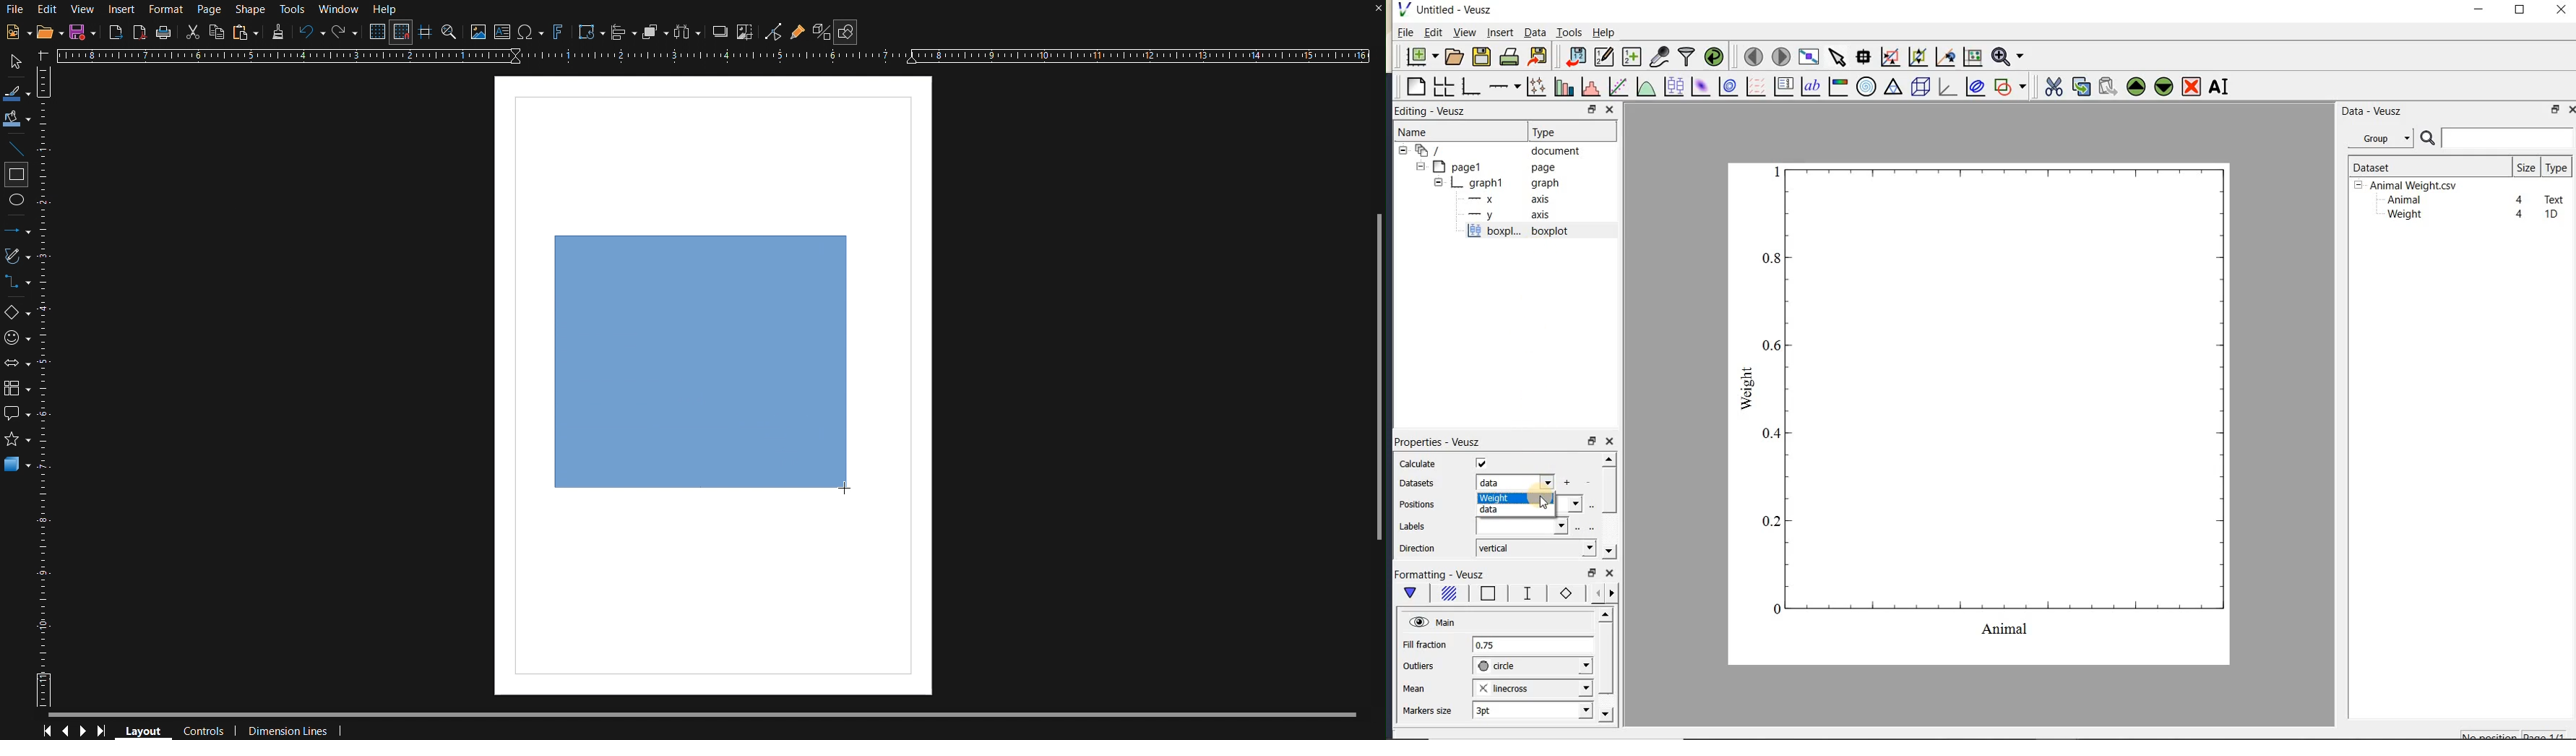  What do you see at coordinates (18, 365) in the screenshot?
I see `Block Arrows` at bounding box center [18, 365].